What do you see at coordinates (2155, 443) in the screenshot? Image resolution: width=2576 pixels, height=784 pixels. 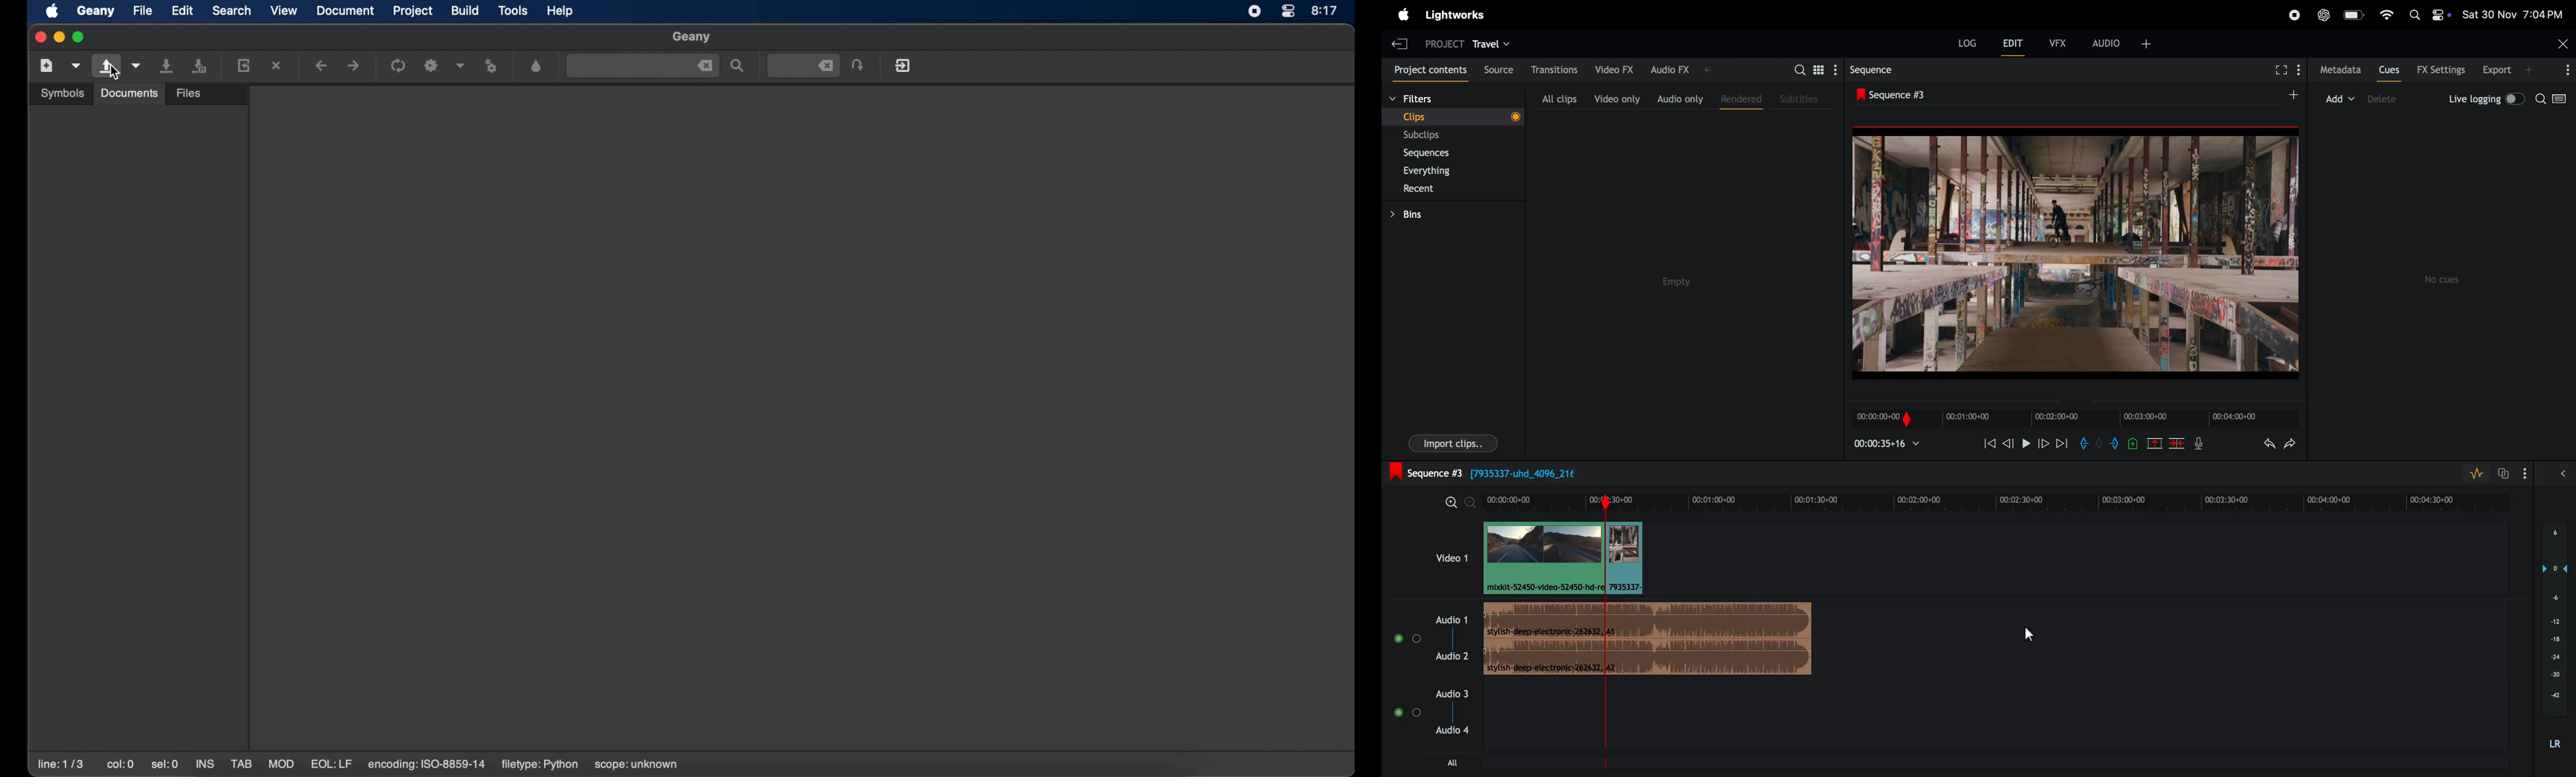 I see `` at bounding box center [2155, 443].